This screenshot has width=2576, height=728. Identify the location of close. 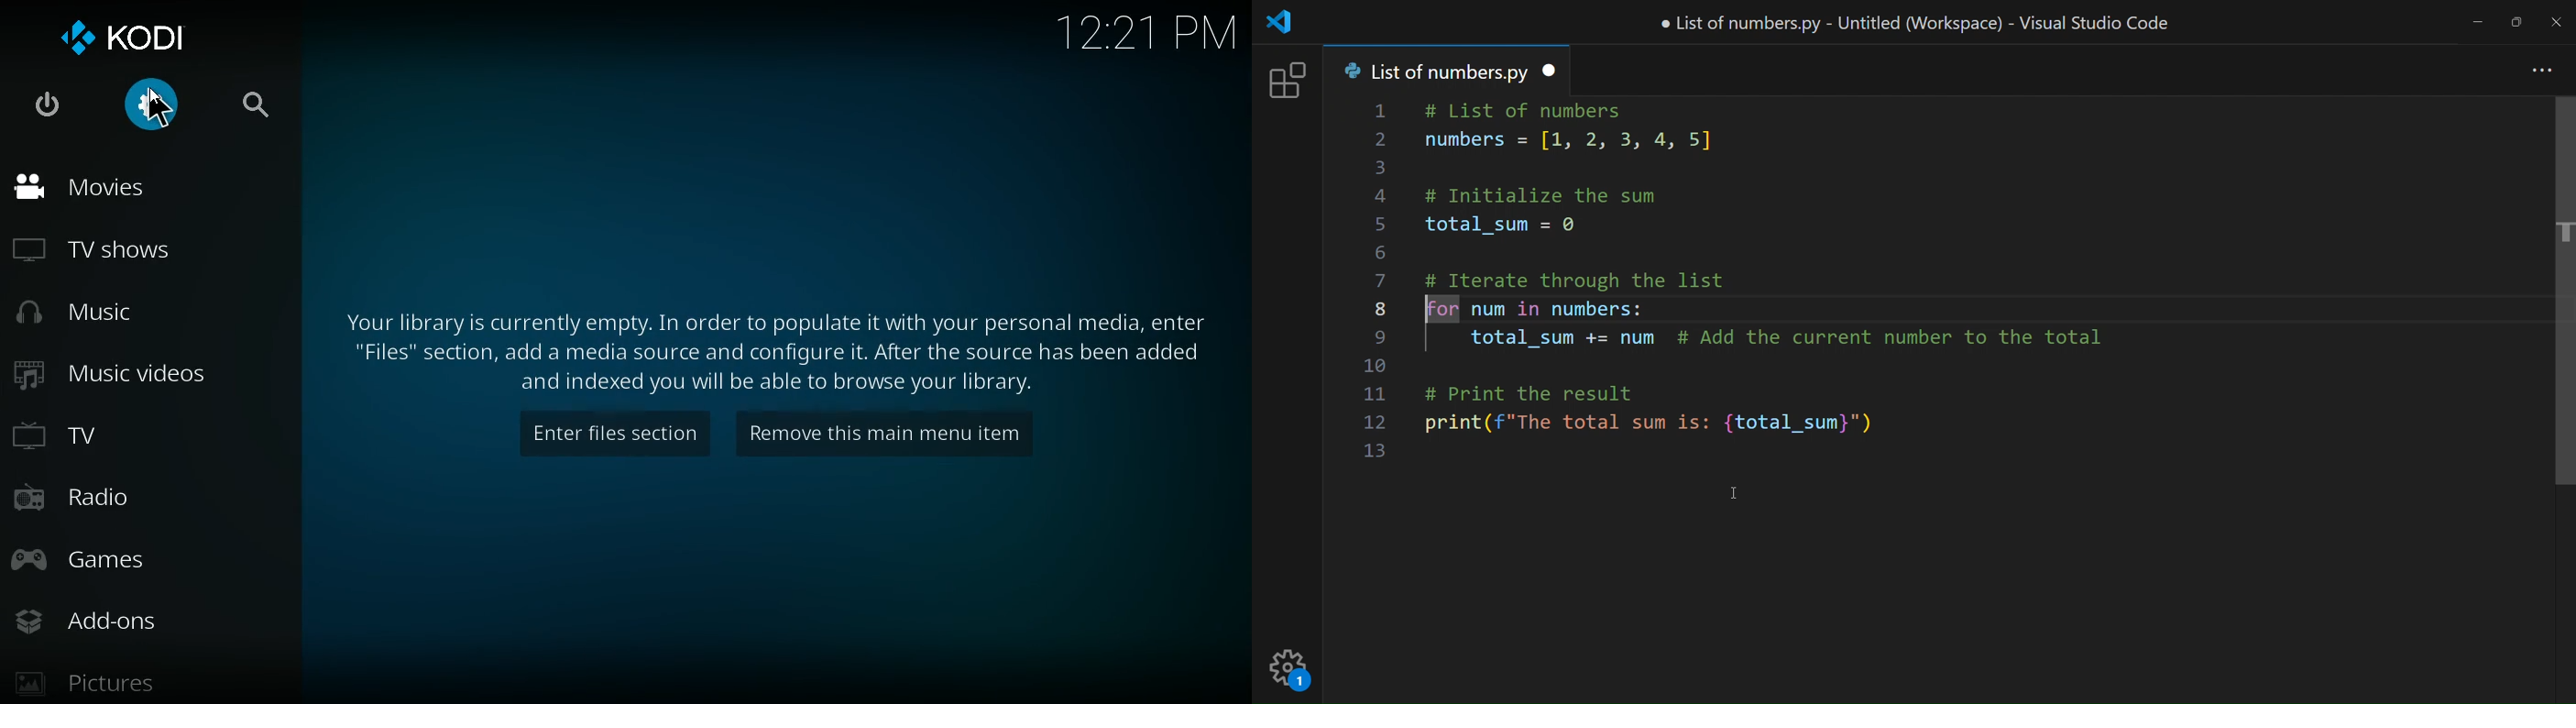
(2557, 21).